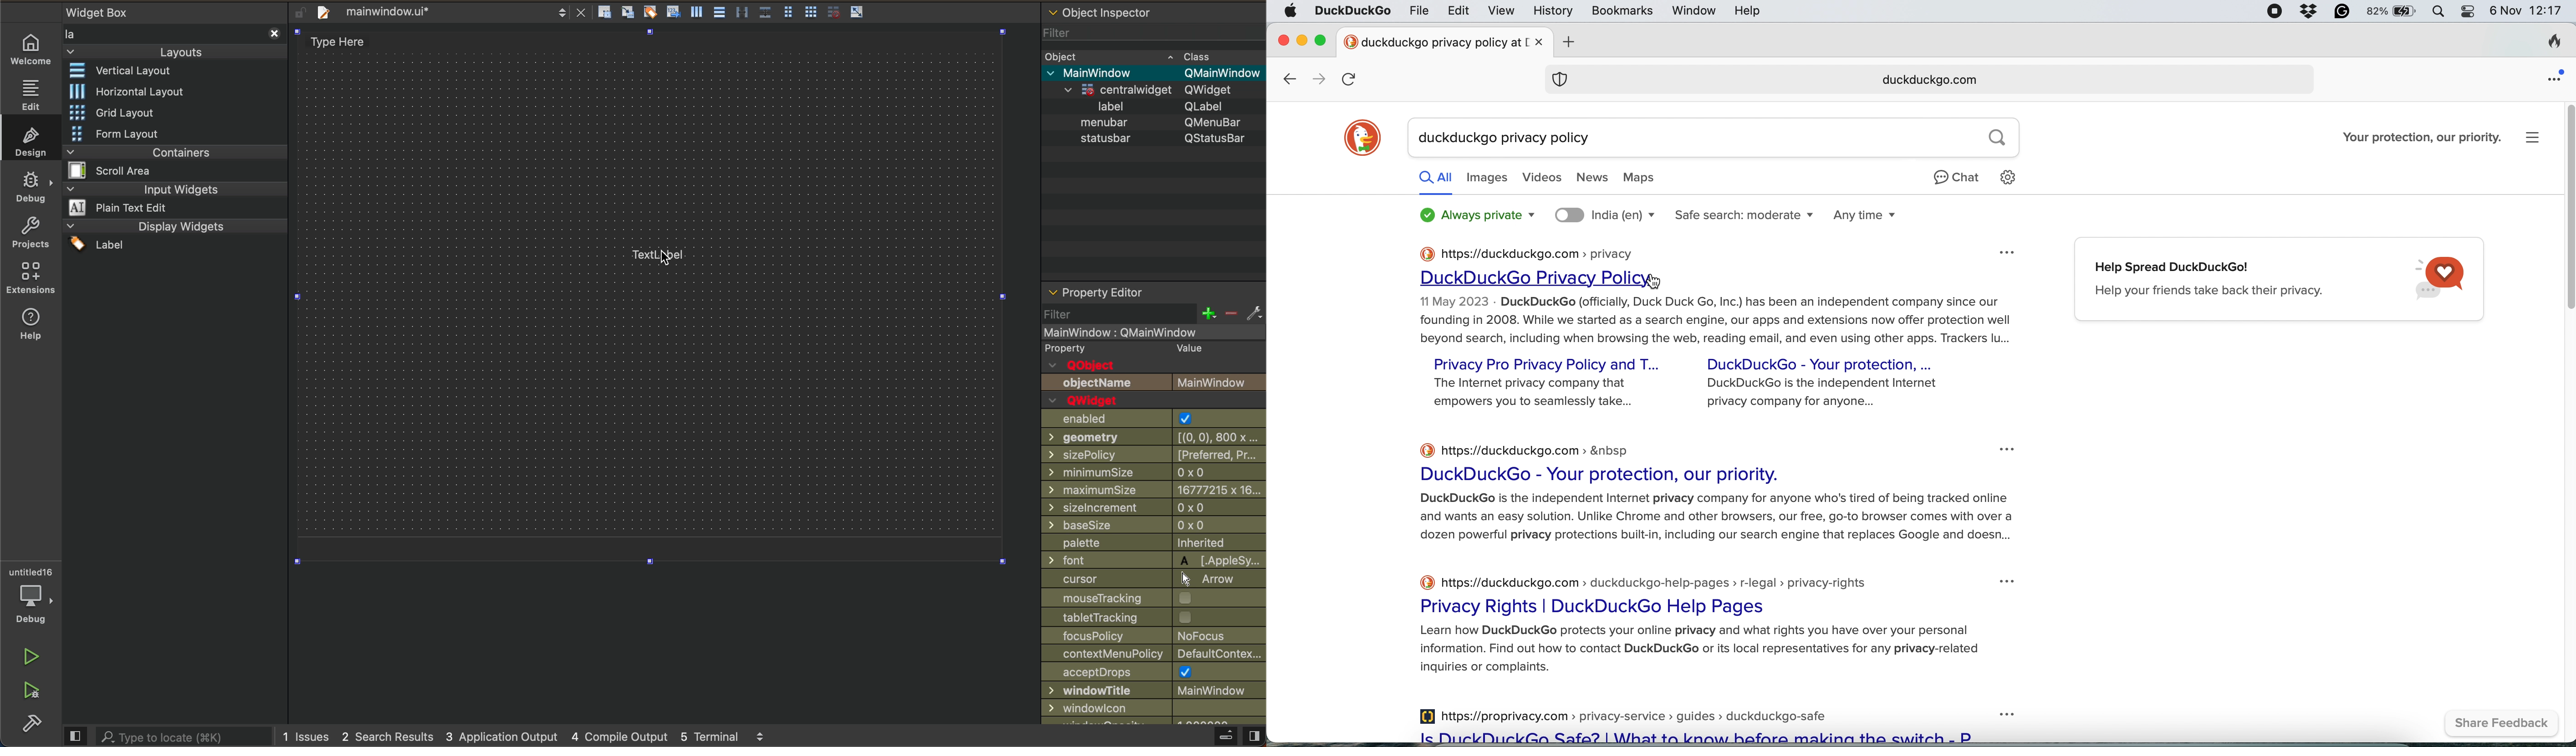  I want to click on , so click(1153, 560).